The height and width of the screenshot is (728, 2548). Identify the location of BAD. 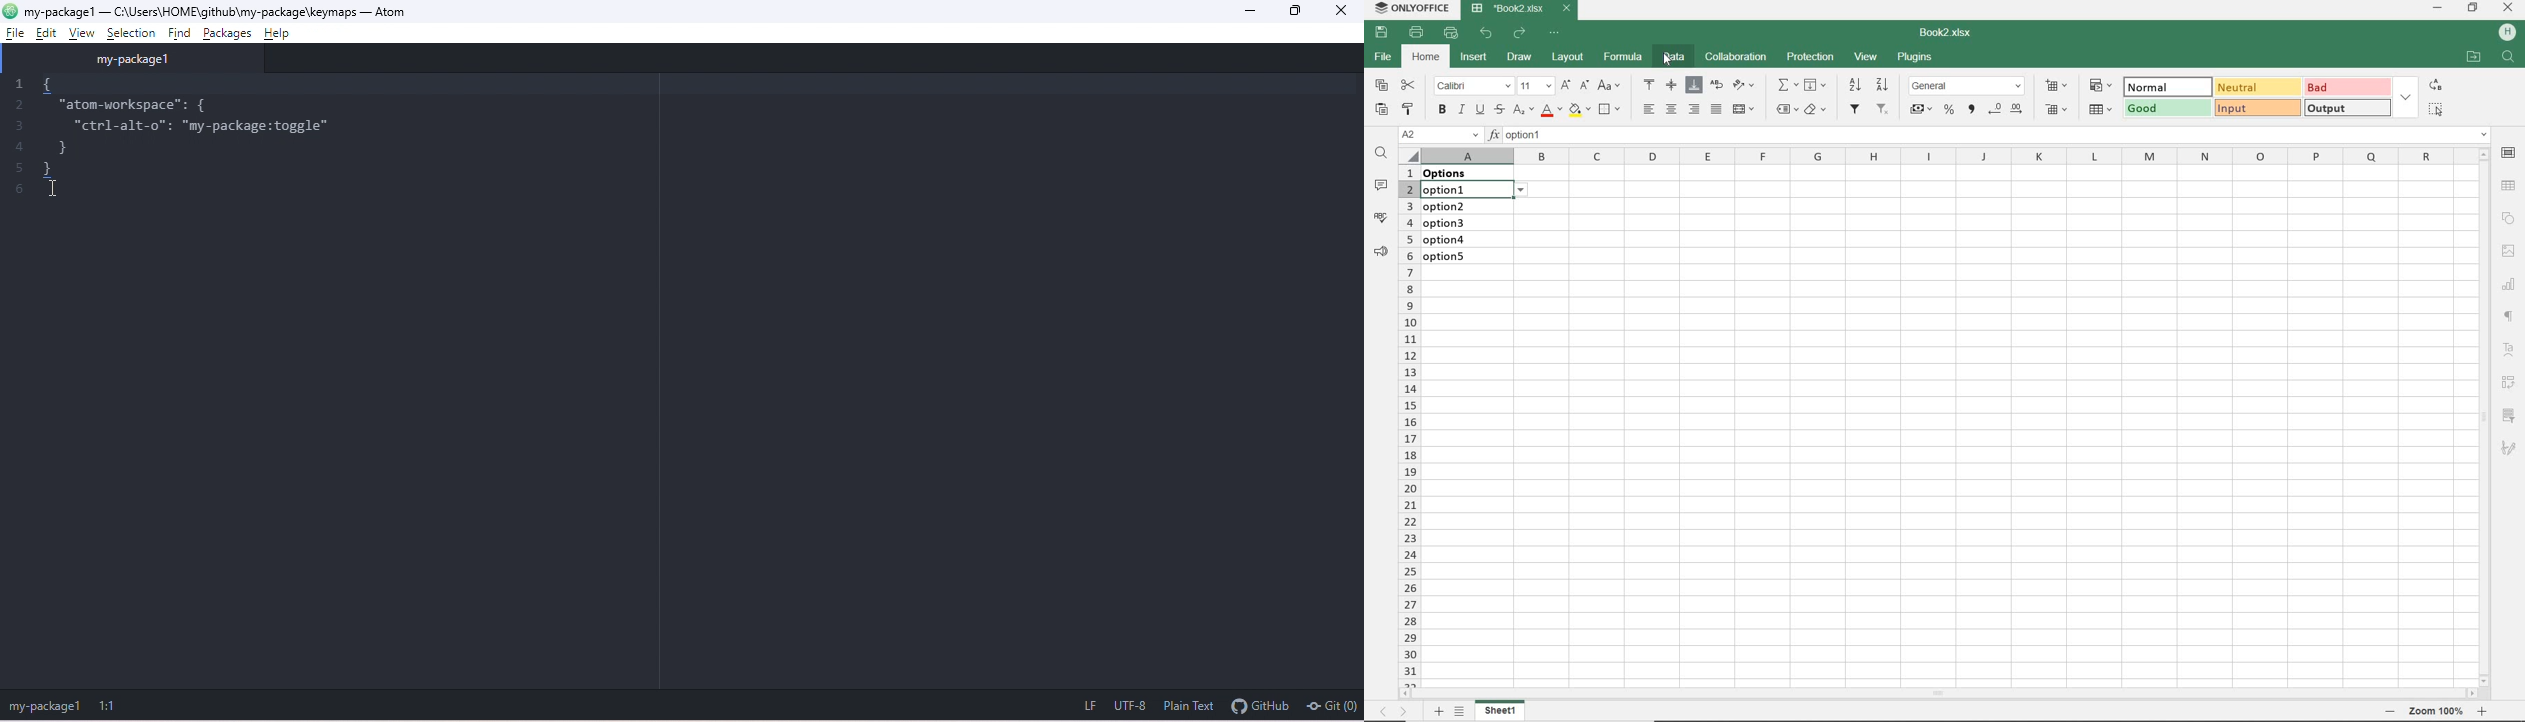
(2349, 86).